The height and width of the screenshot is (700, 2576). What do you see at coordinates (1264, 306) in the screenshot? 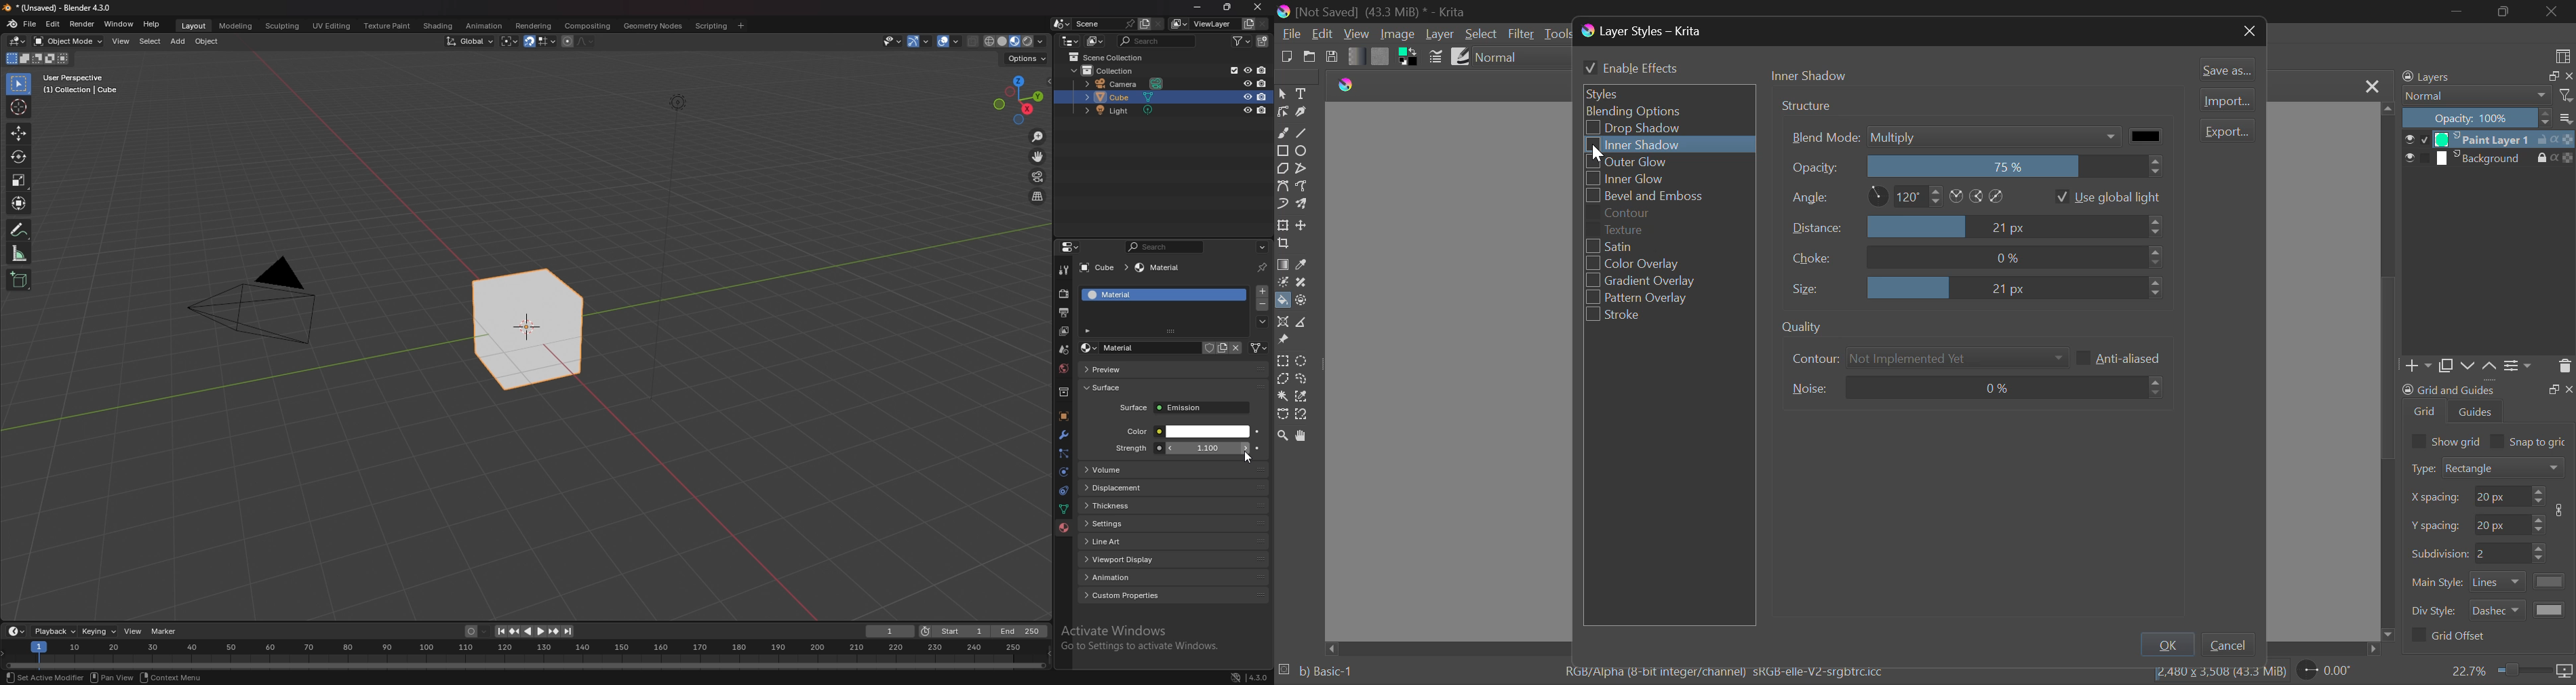
I see `remove material` at bounding box center [1264, 306].